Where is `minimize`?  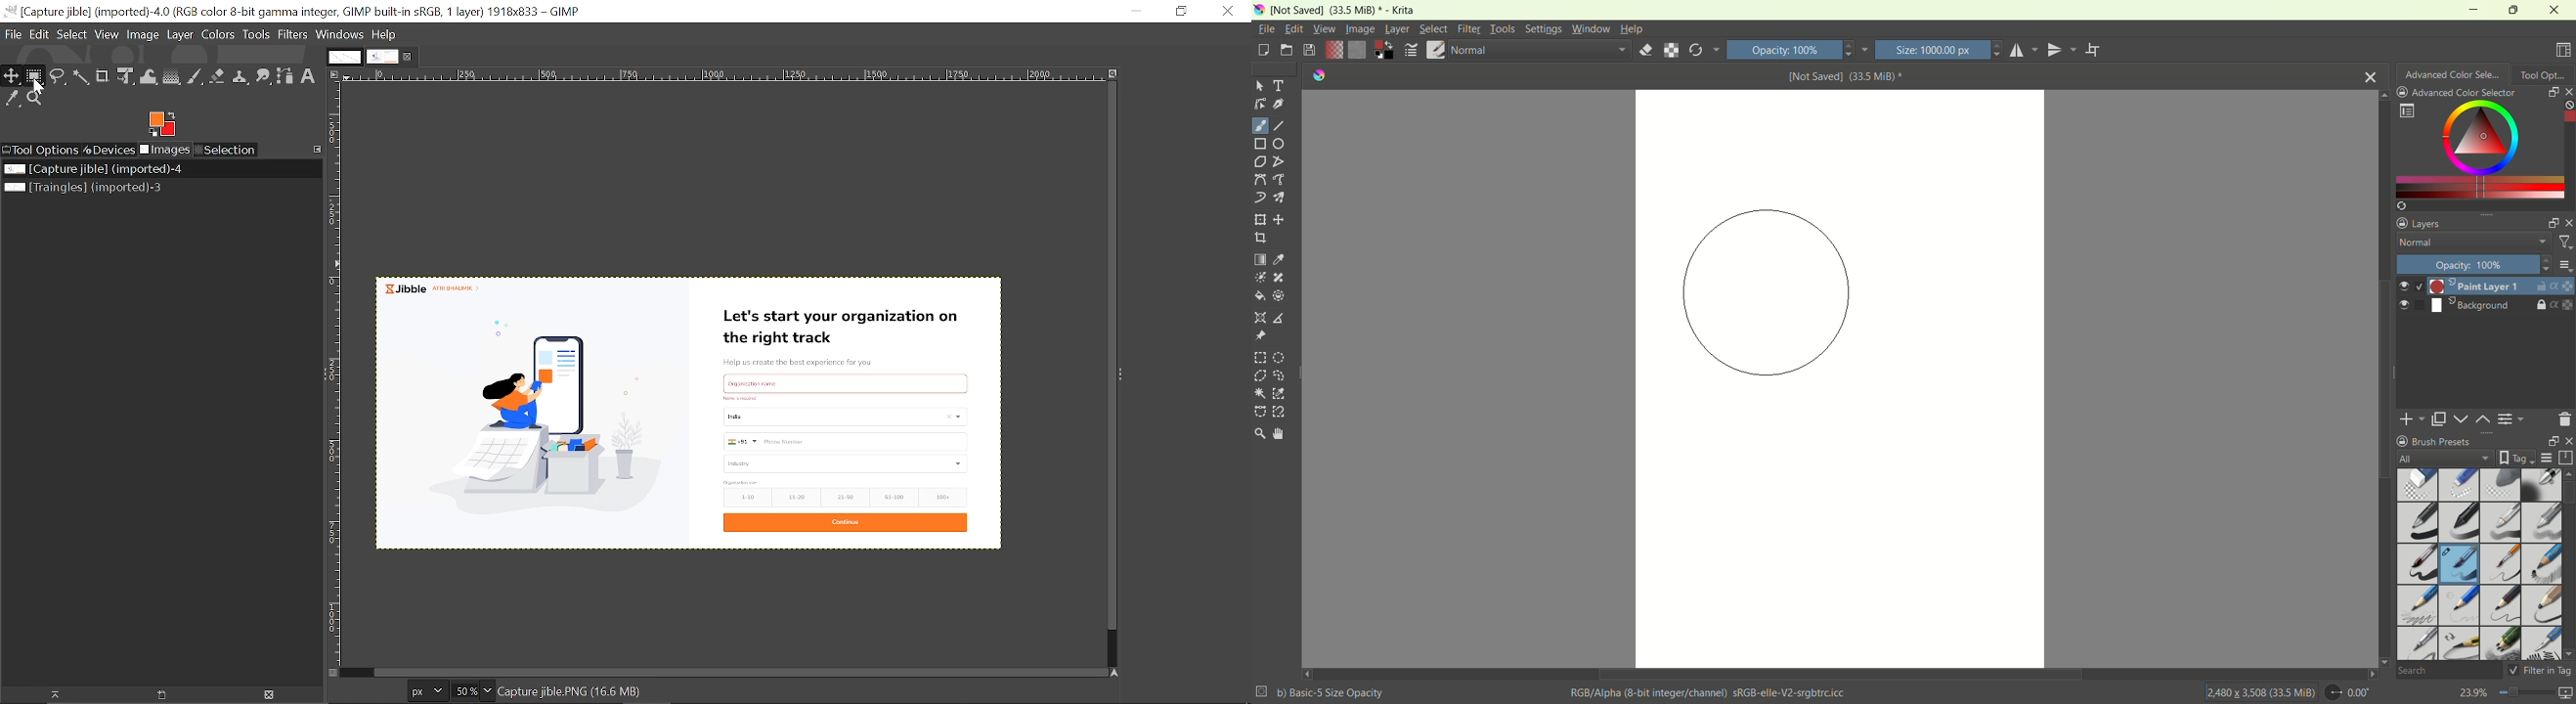
minimize is located at coordinates (2468, 9).